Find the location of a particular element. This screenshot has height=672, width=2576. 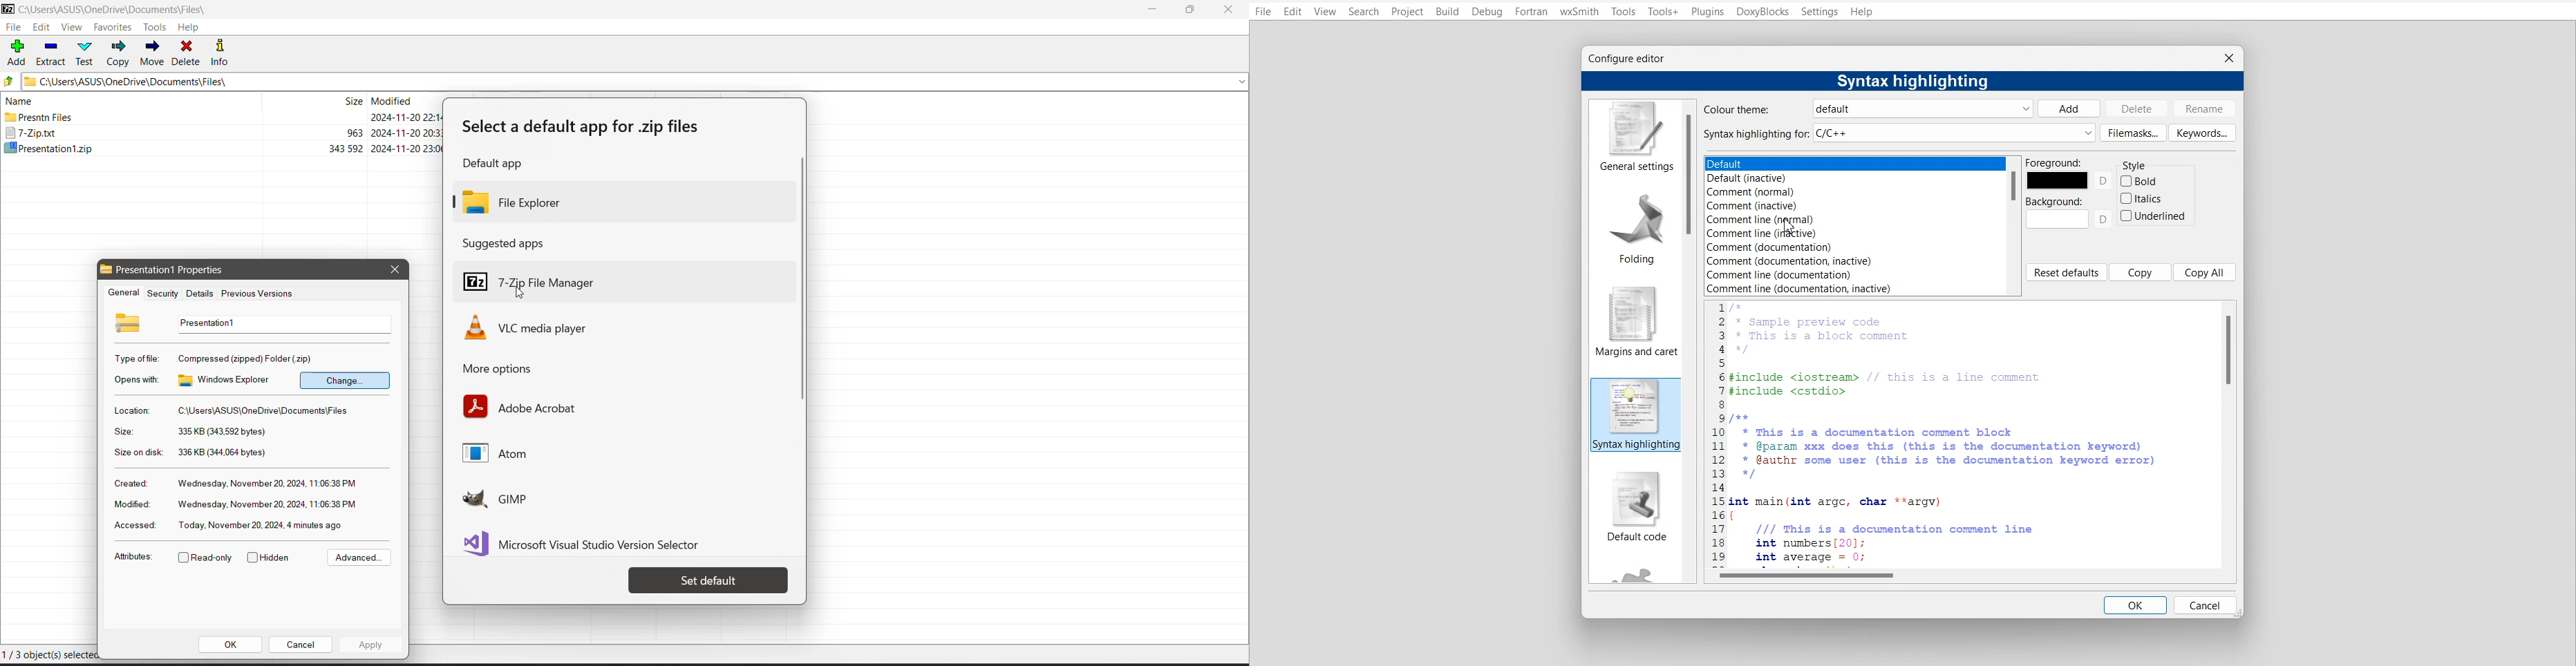

General is located at coordinates (122, 293).